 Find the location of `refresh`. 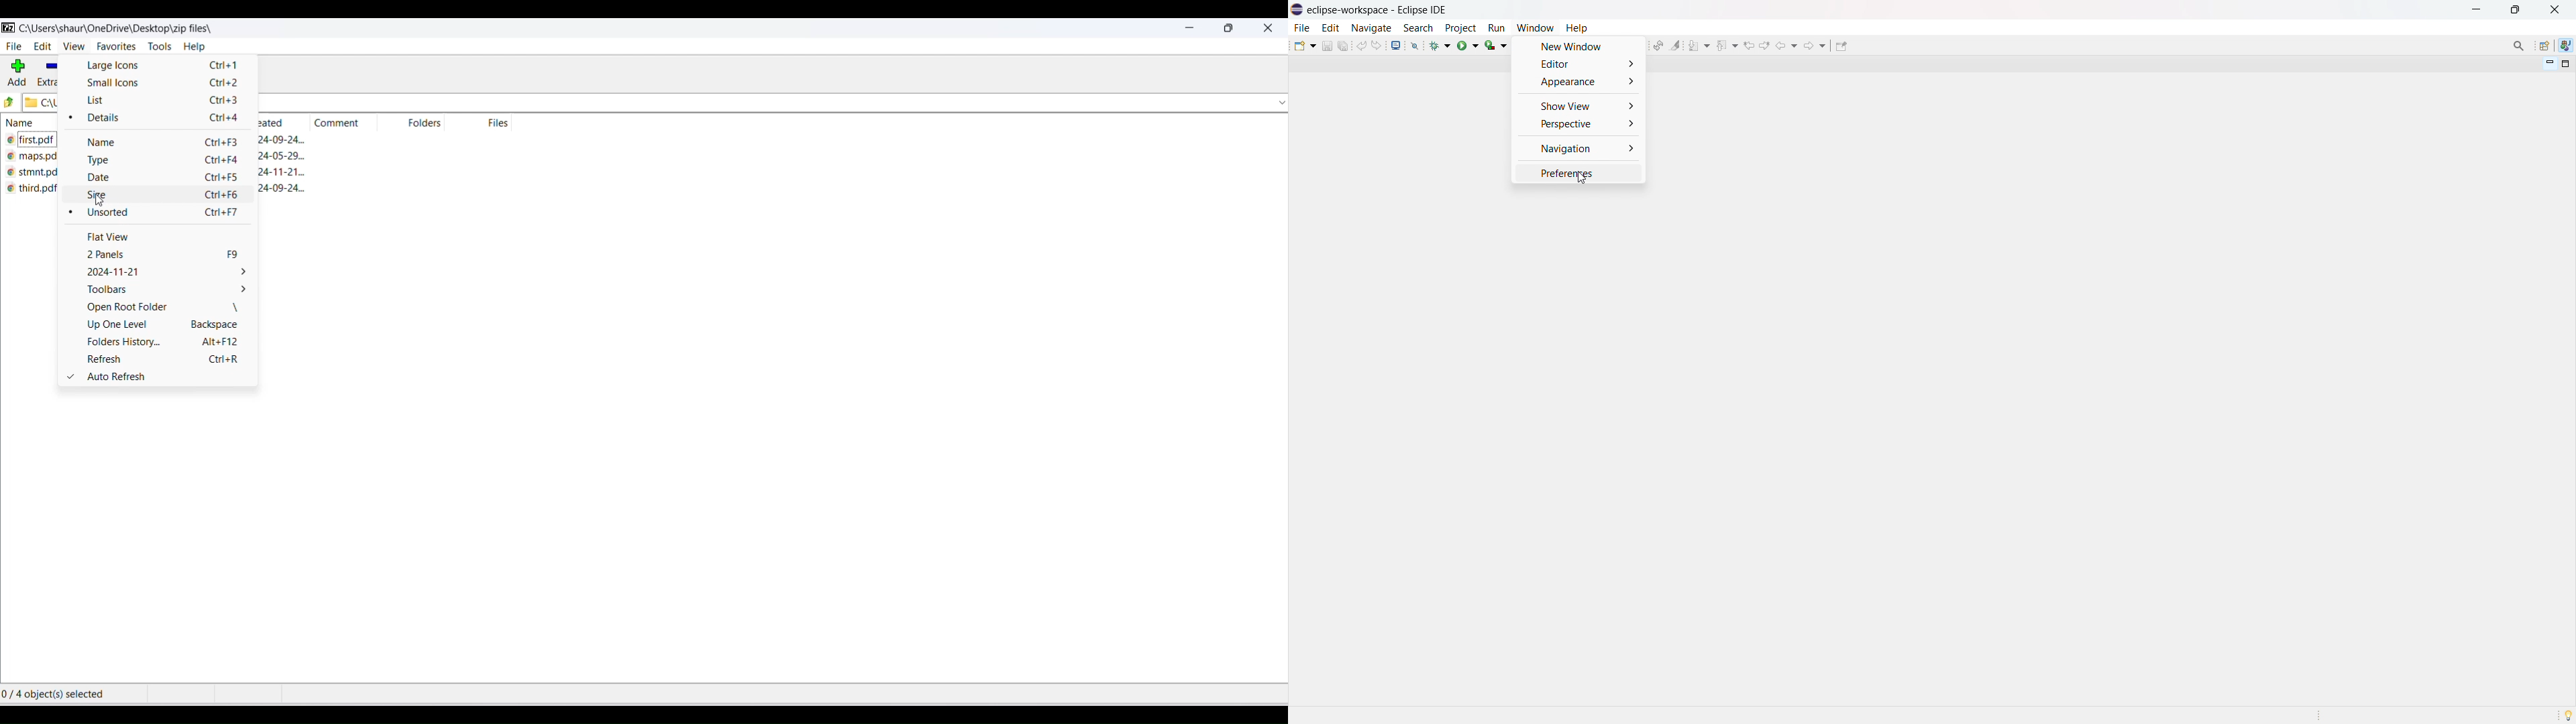

refresh is located at coordinates (166, 360).